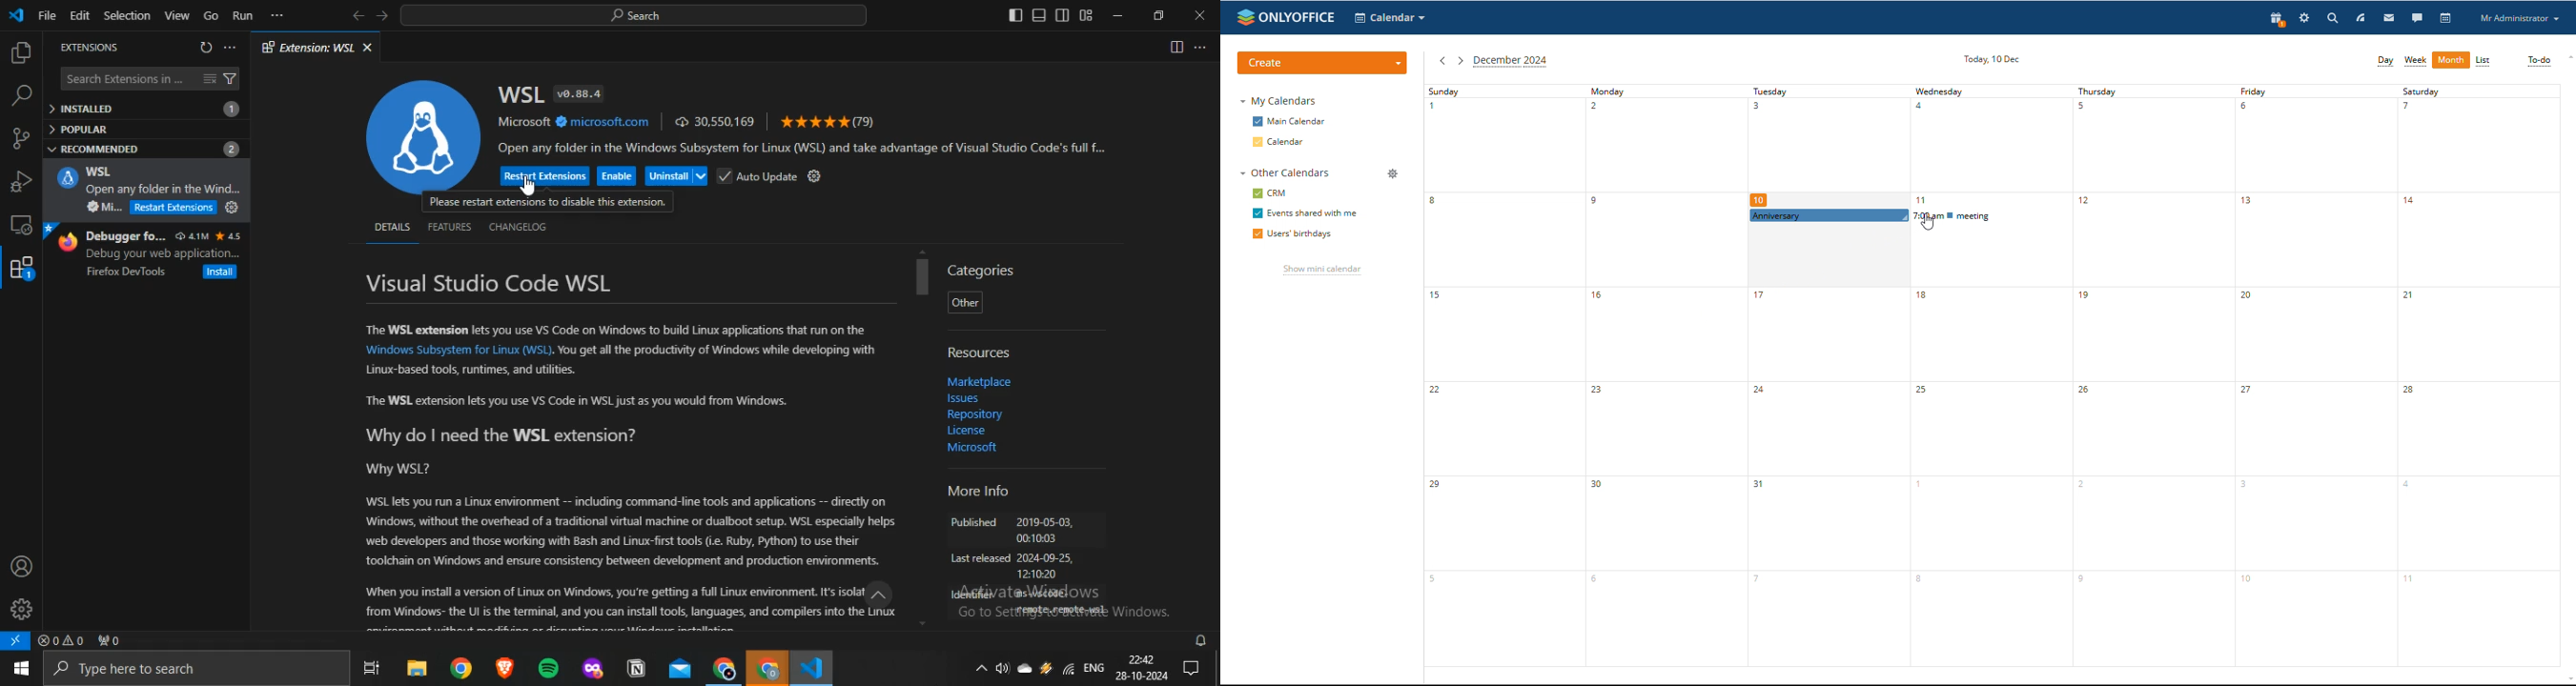  What do you see at coordinates (2477, 375) in the screenshot?
I see `saturday` at bounding box center [2477, 375].